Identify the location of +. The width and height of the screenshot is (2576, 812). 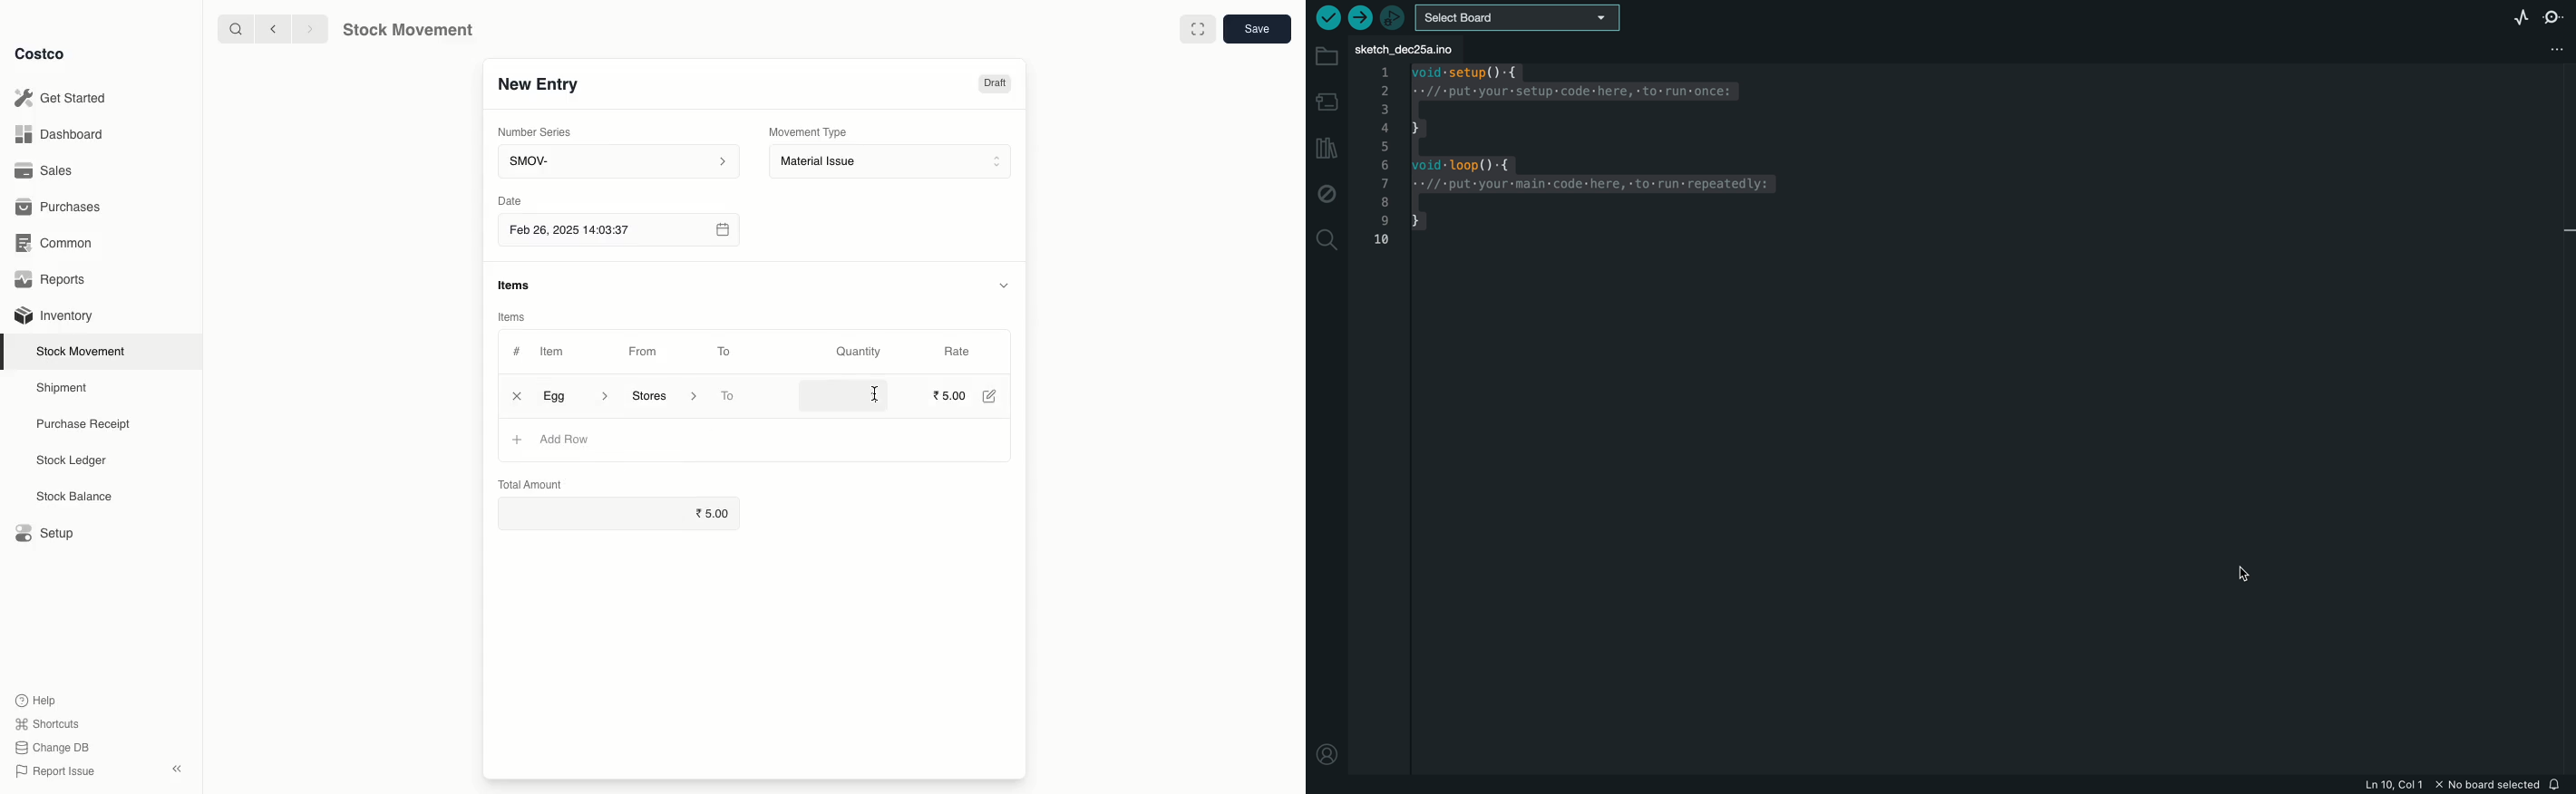
(516, 439).